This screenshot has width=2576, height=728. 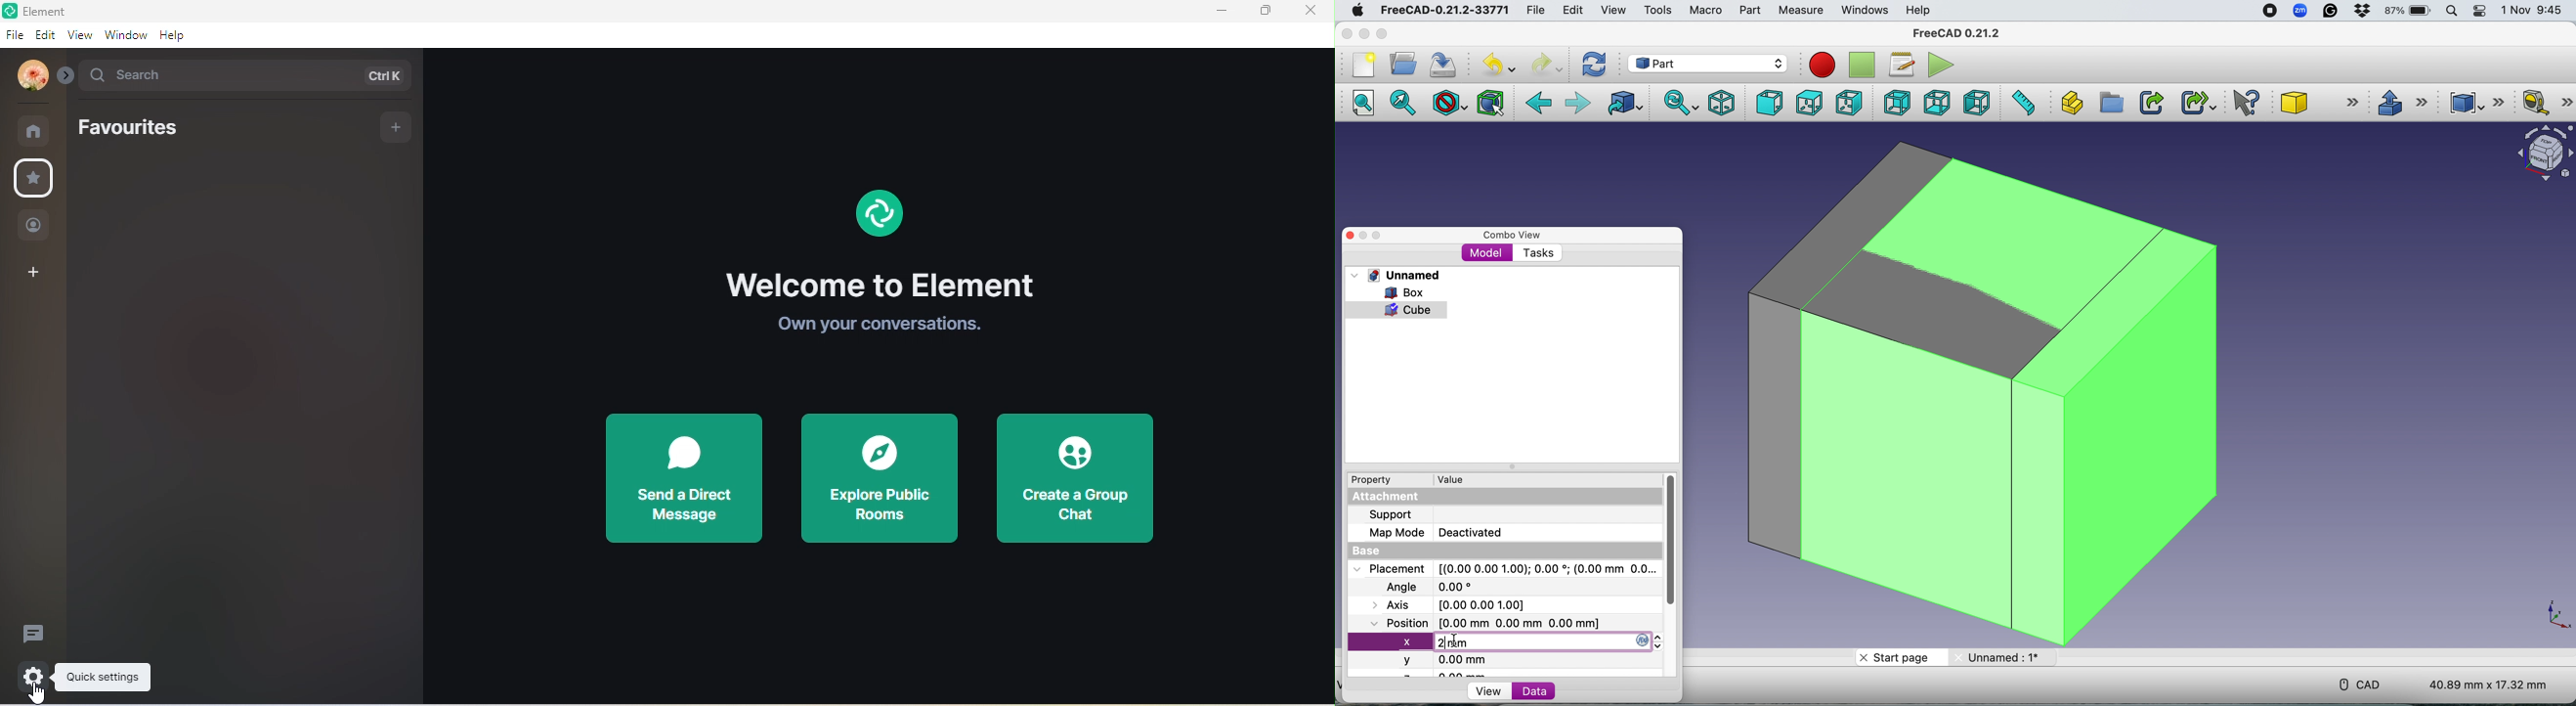 I want to click on maximize, so click(x=1264, y=13).